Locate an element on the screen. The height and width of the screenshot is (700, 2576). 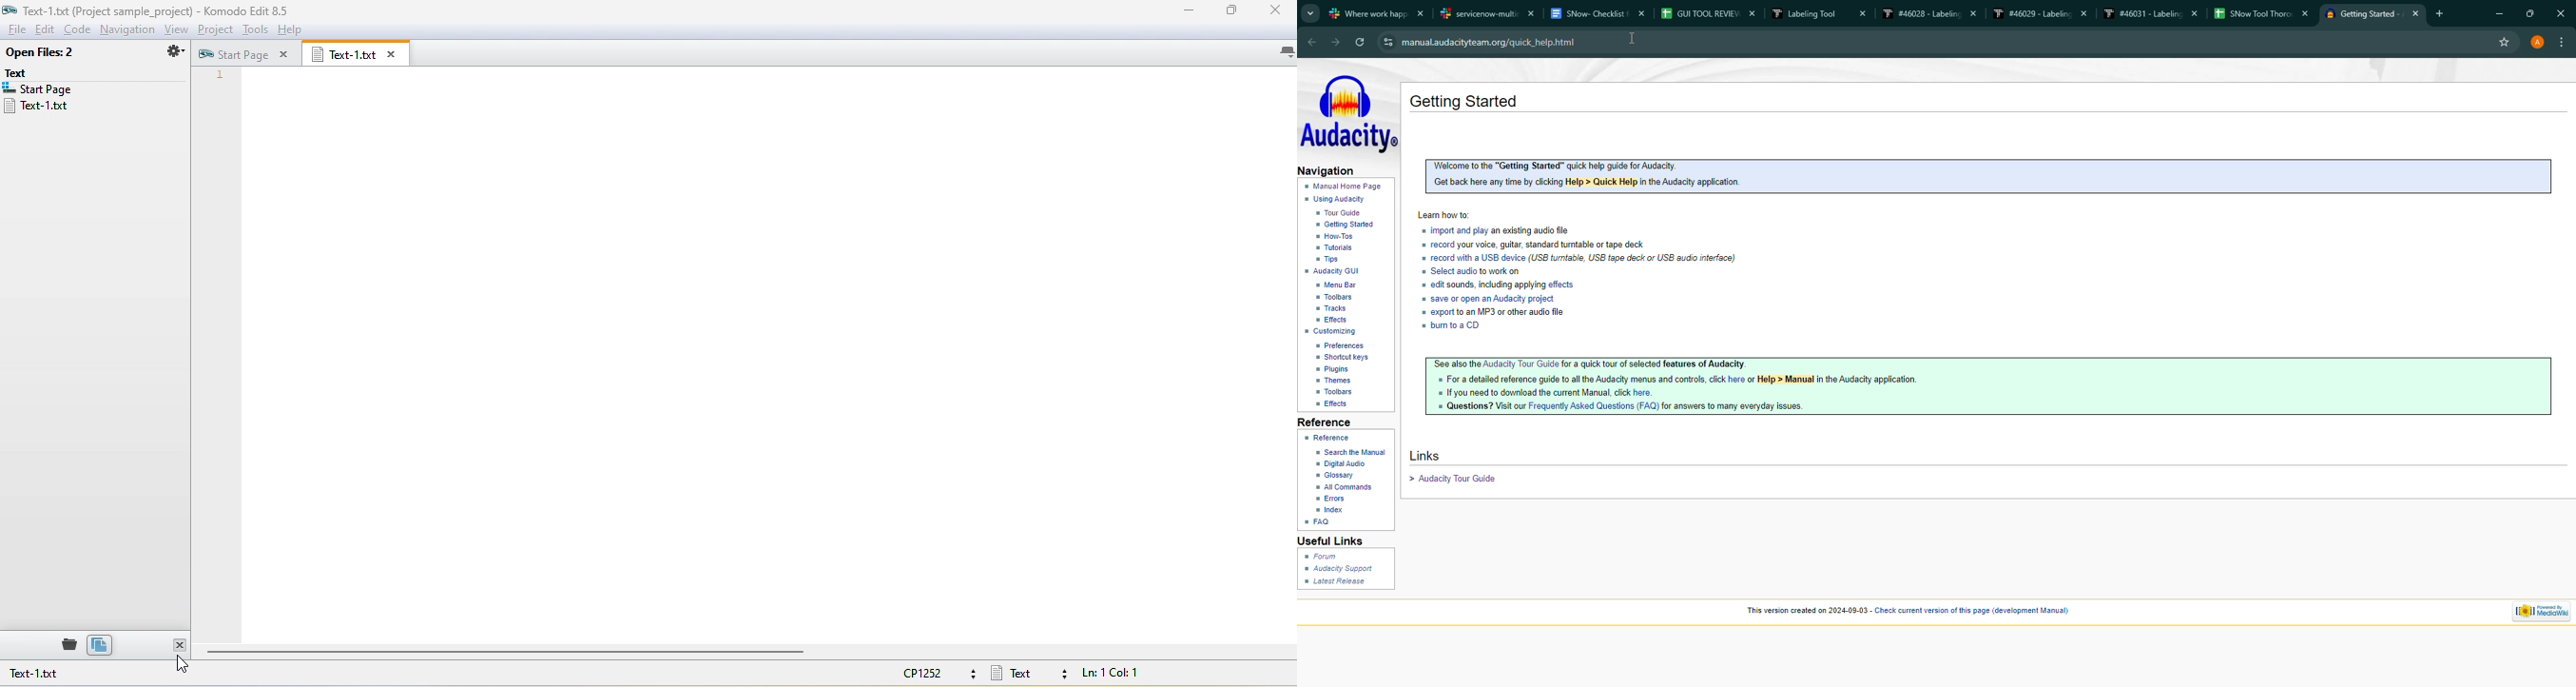
forward is located at coordinates (1337, 45).